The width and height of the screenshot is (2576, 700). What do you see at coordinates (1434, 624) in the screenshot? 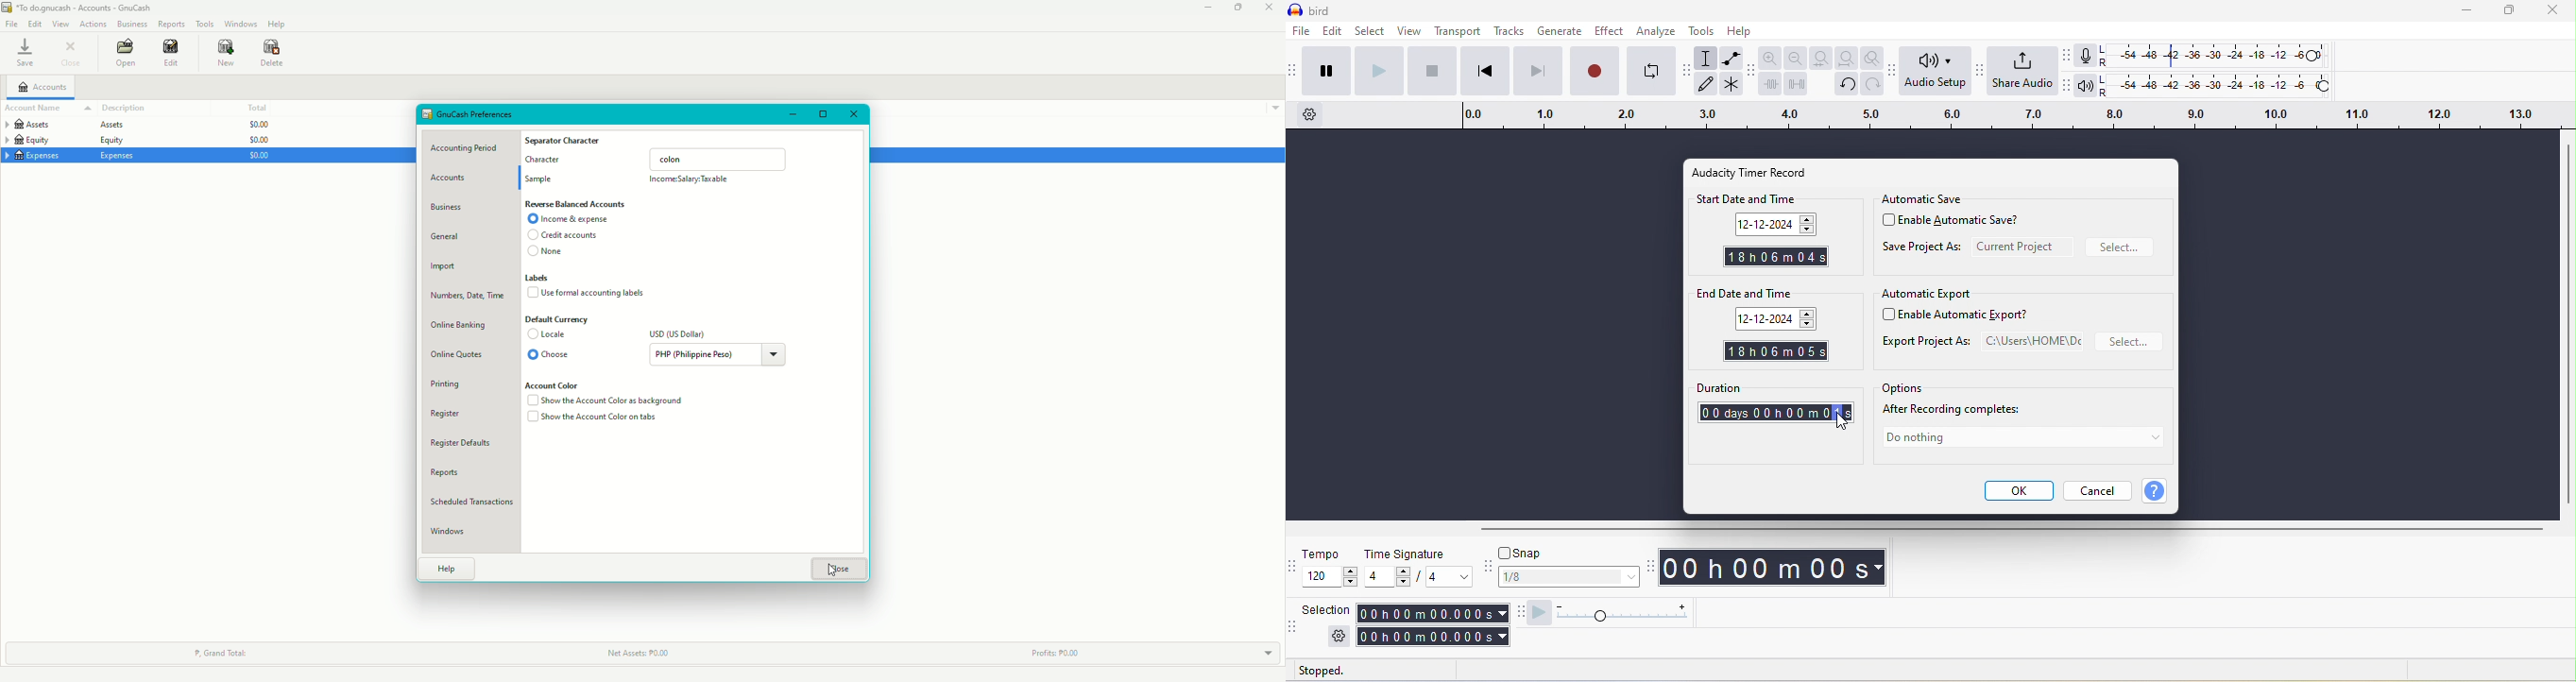
I see `selection` at bounding box center [1434, 624].